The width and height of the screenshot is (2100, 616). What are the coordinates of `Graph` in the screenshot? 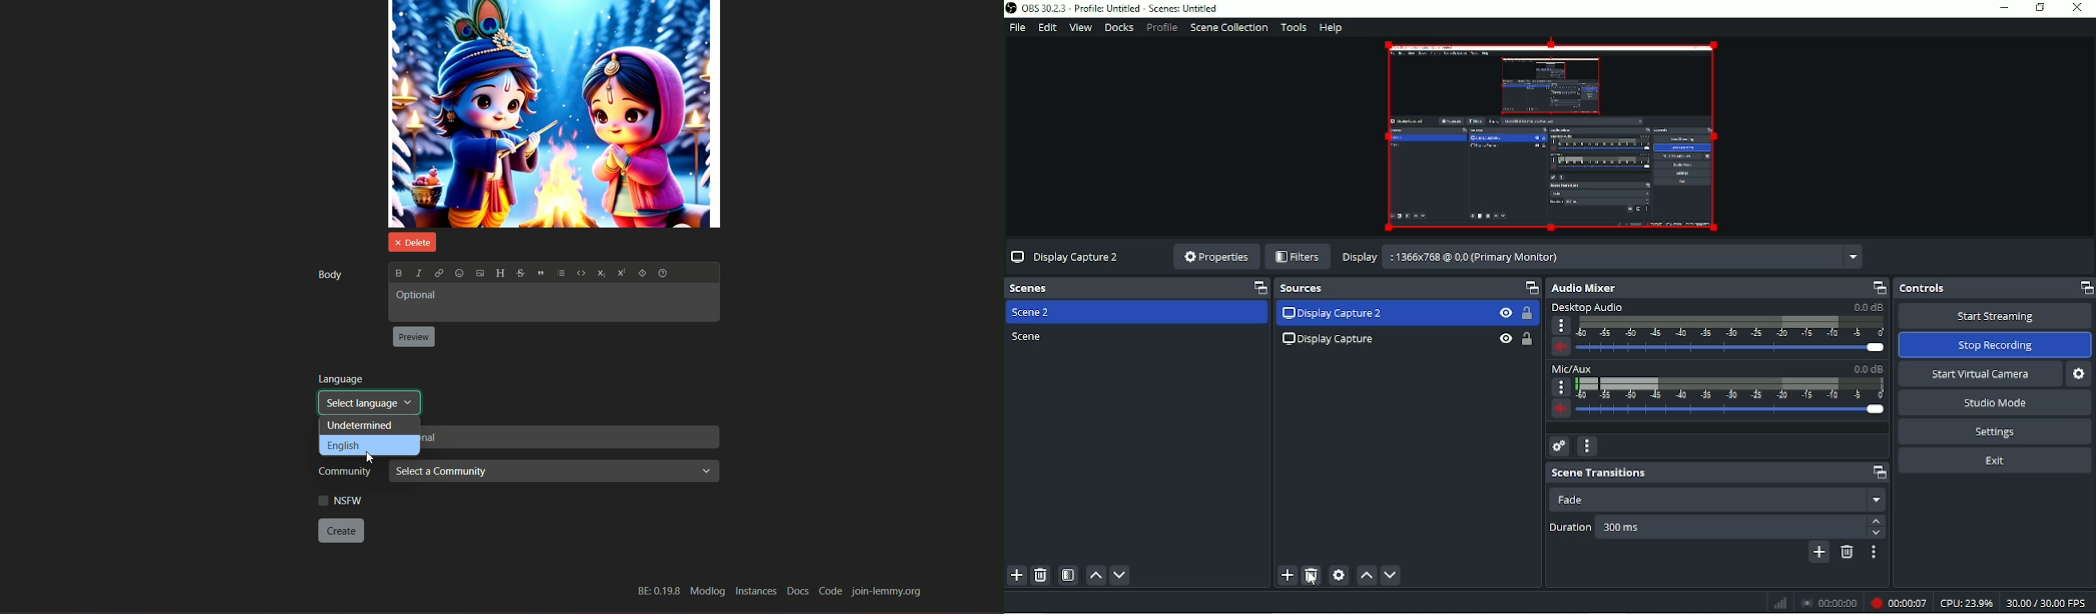 It's located at (1779, 603).